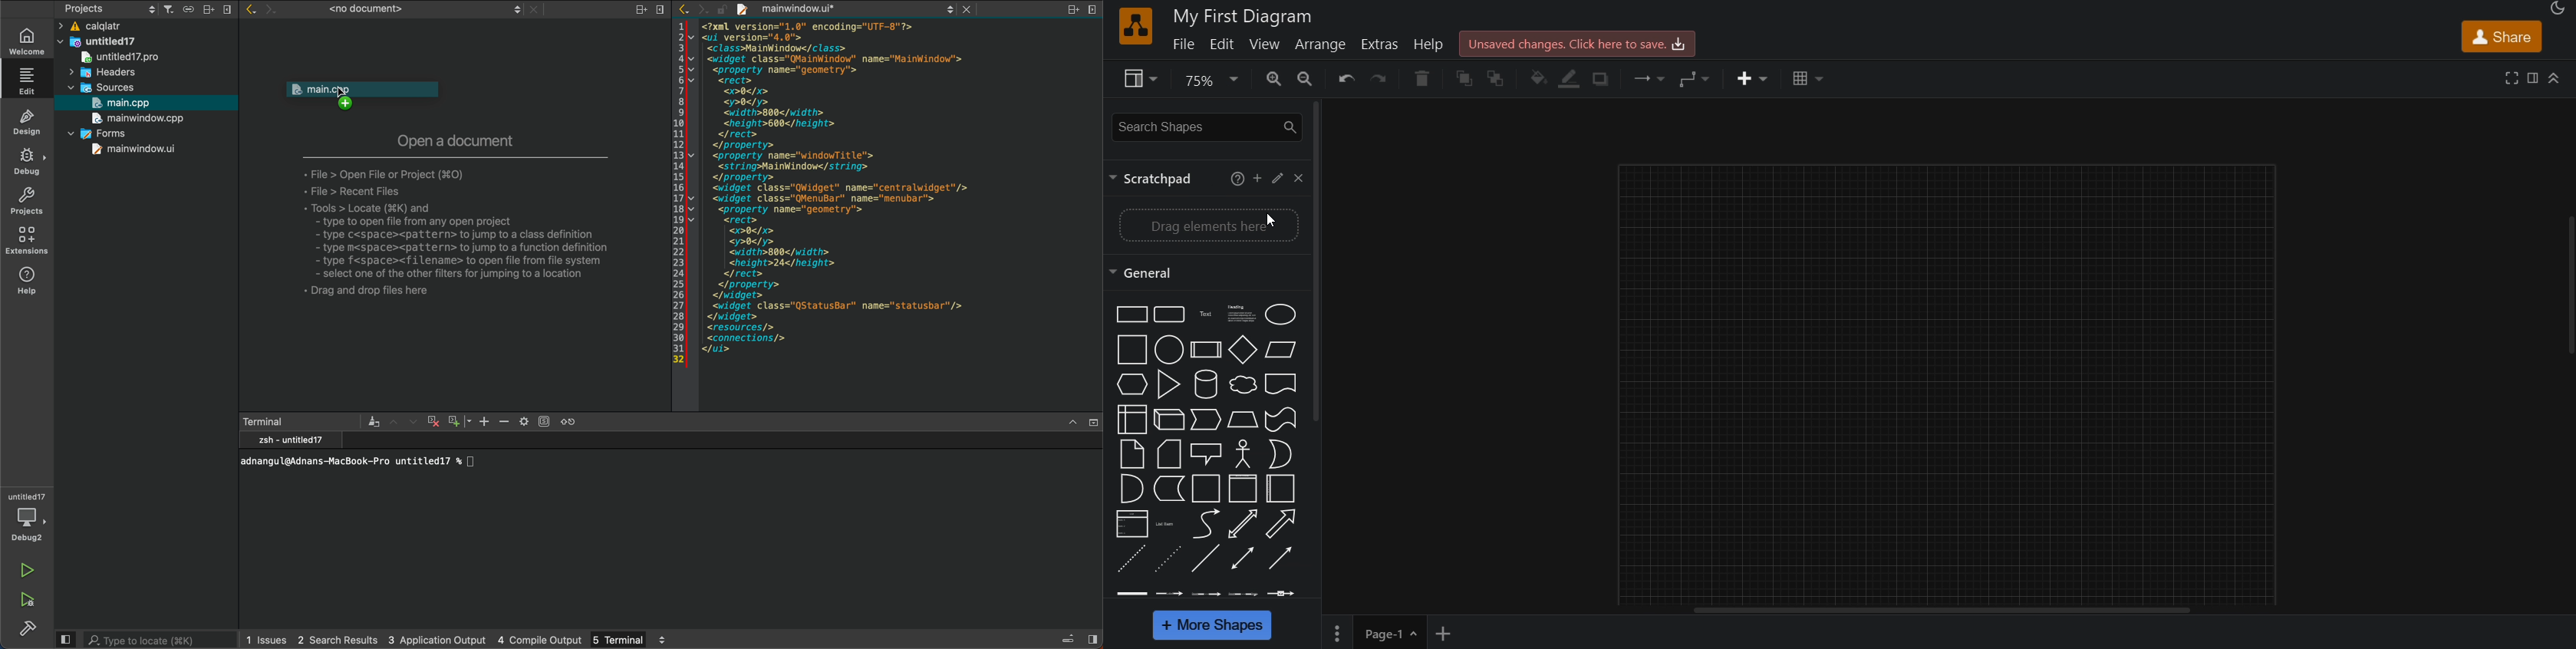 This screenshot has height=672, width=2576. What do you see at coordinates (1539, 79) in the screenshot?
I see `fill color` at bounding box center [1539, 79].